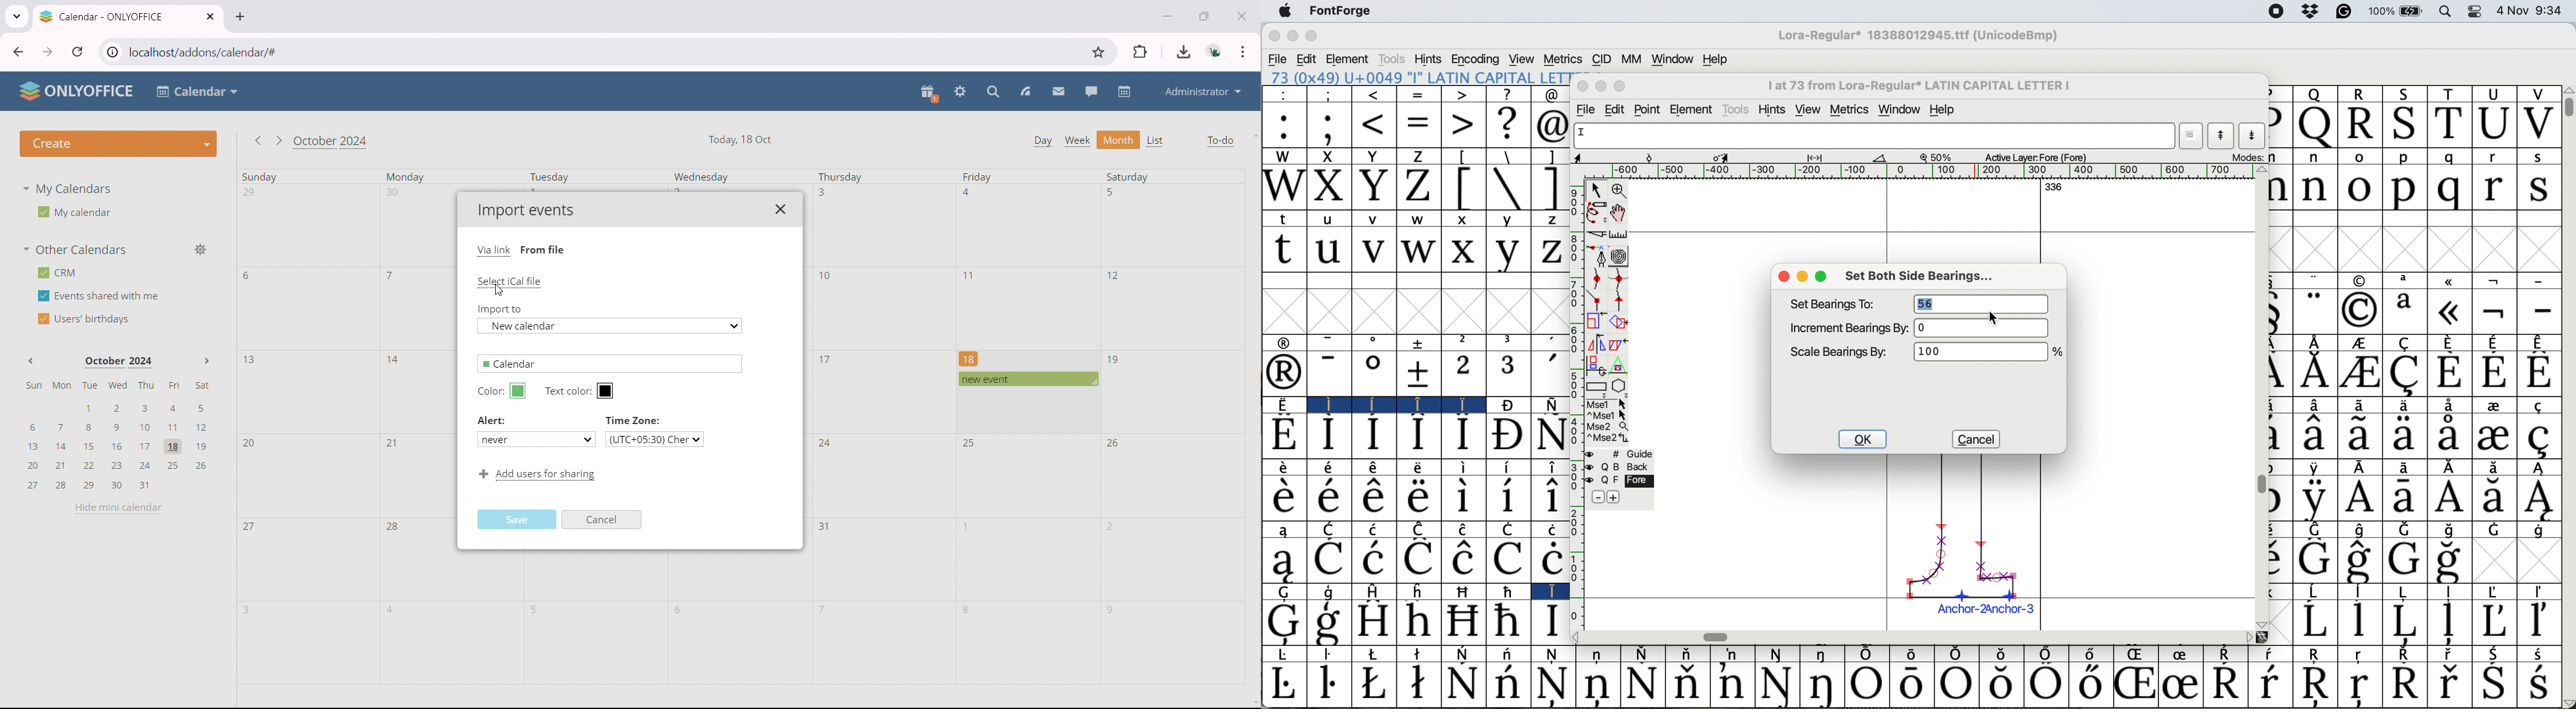  What do you see at coordinates (1329, 373) in the screenshot?
I see `-` at bounding box center [1329, 373].